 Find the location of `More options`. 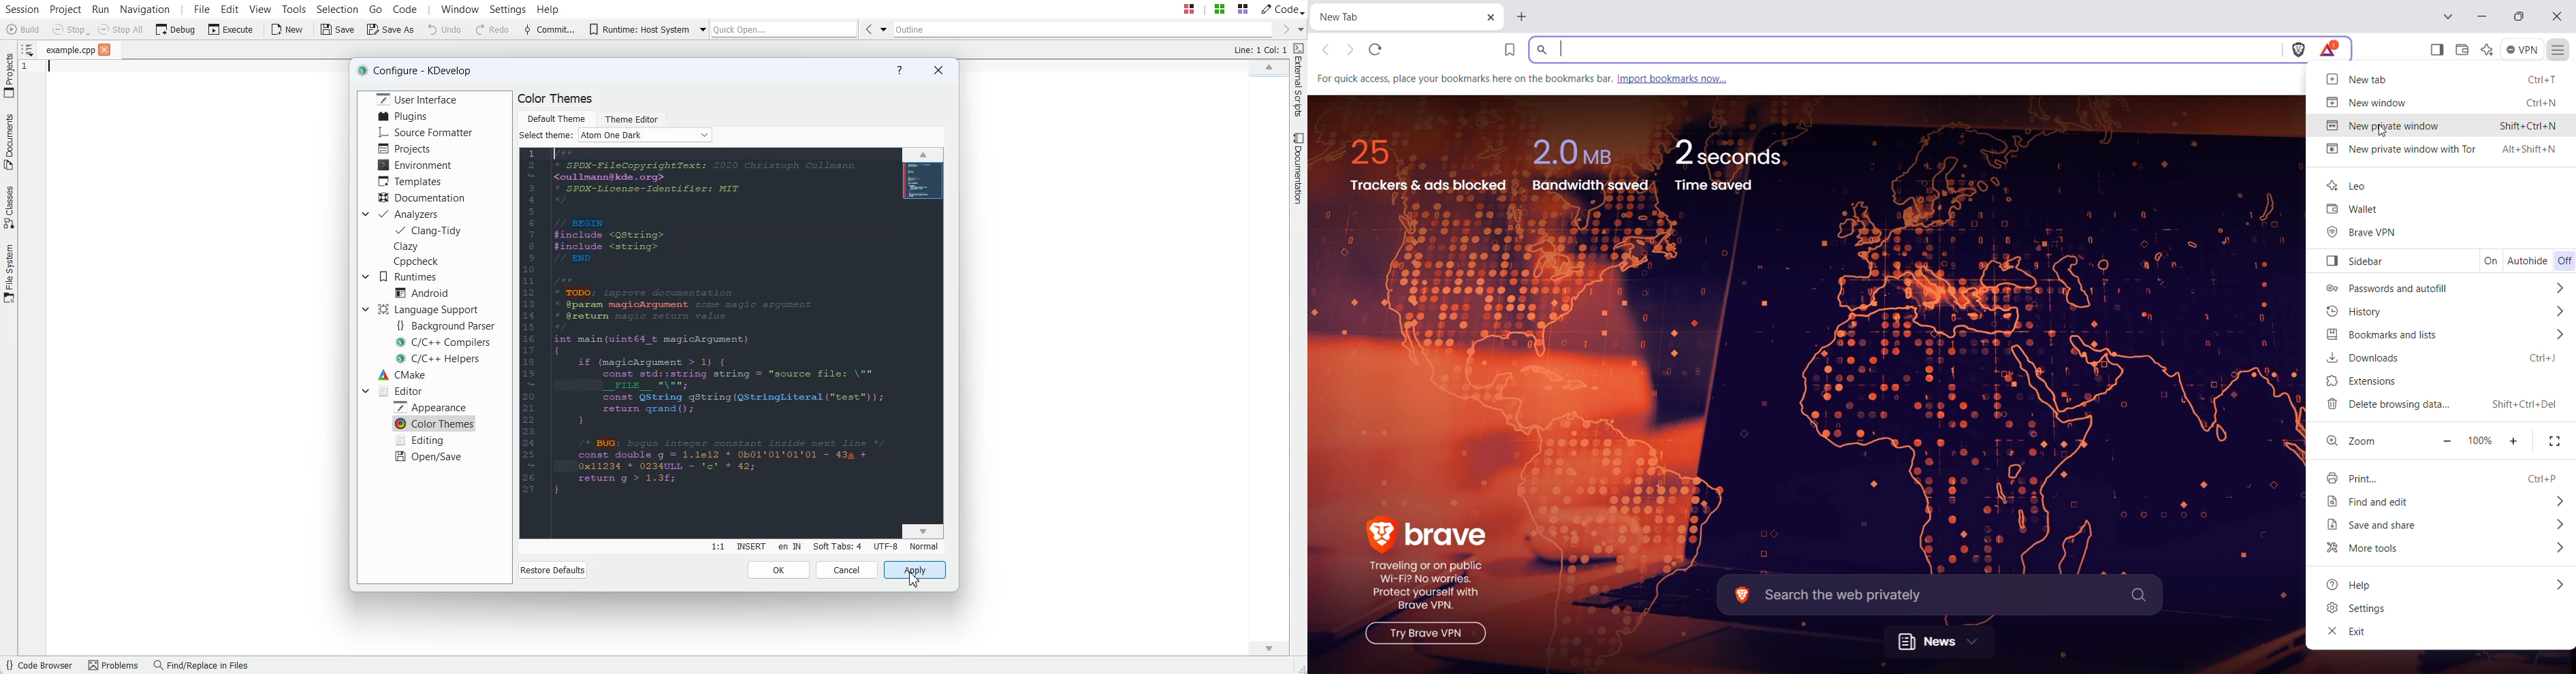

More options is located at coordinates (2560, 584).